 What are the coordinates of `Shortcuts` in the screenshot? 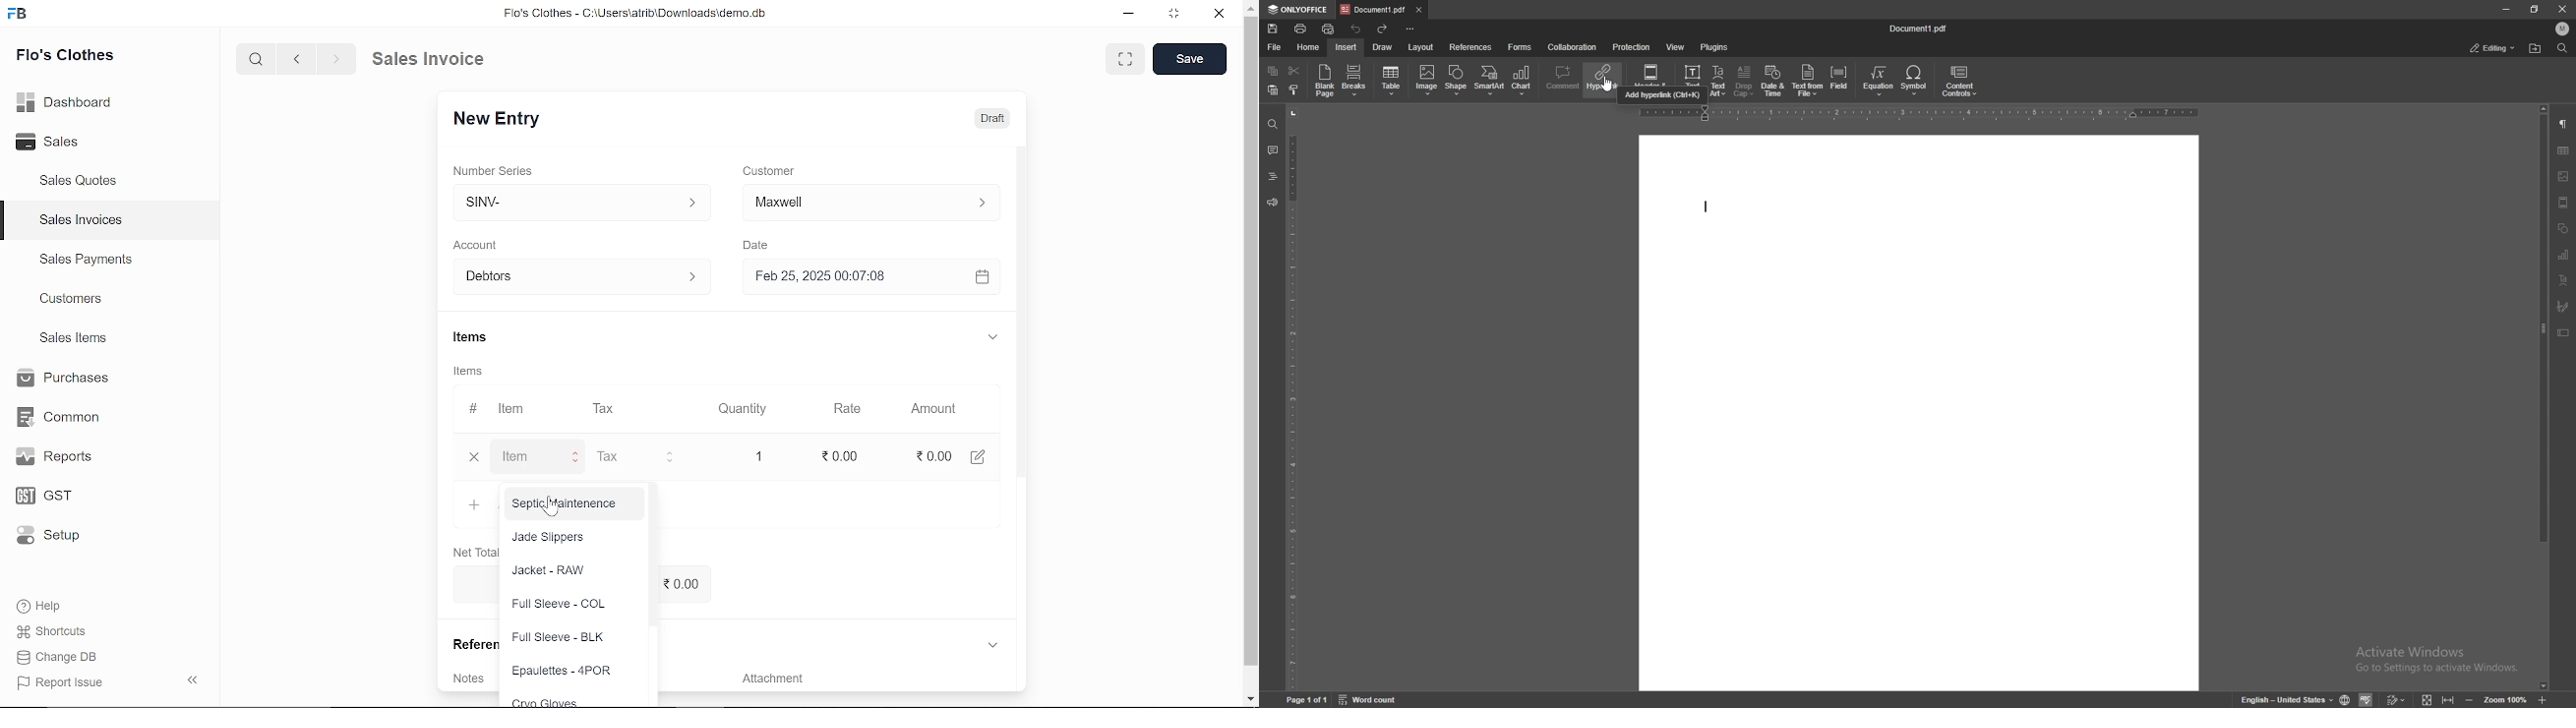 It's located at (53, 631).